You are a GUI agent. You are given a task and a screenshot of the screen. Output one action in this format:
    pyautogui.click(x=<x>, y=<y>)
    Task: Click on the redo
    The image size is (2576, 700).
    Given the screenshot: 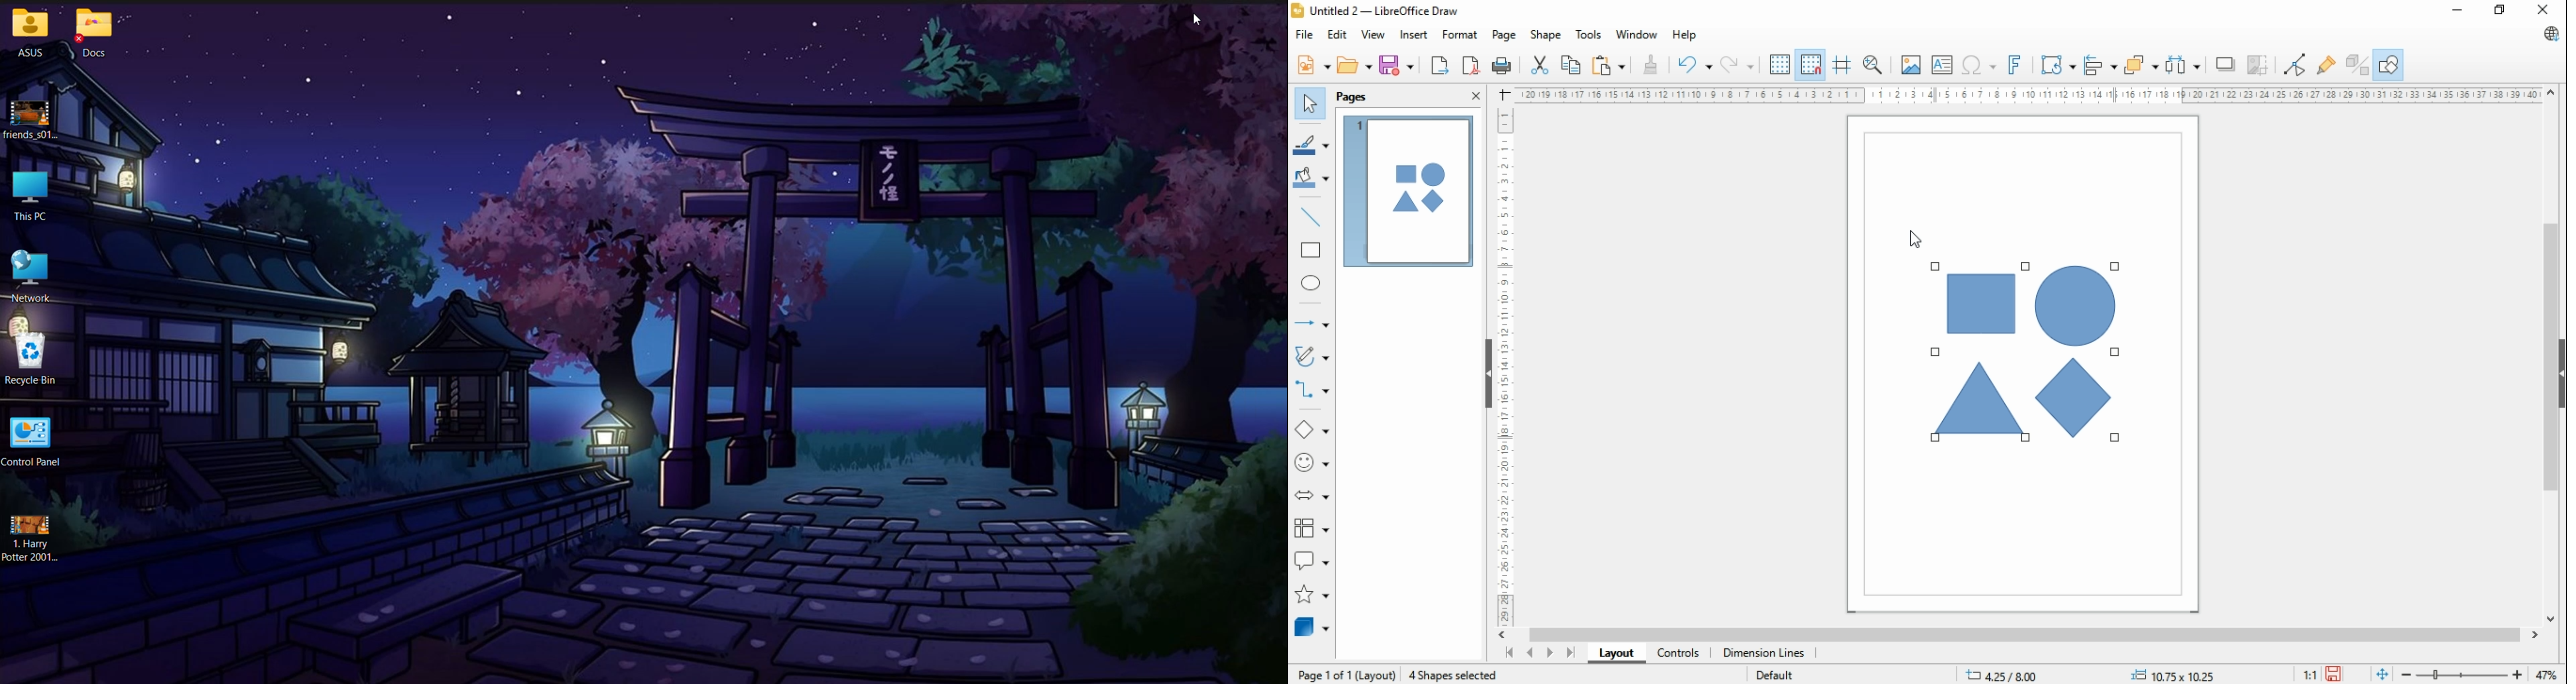 What is the action you would take?
    pyautogui.click(x=1739, y=65)
    